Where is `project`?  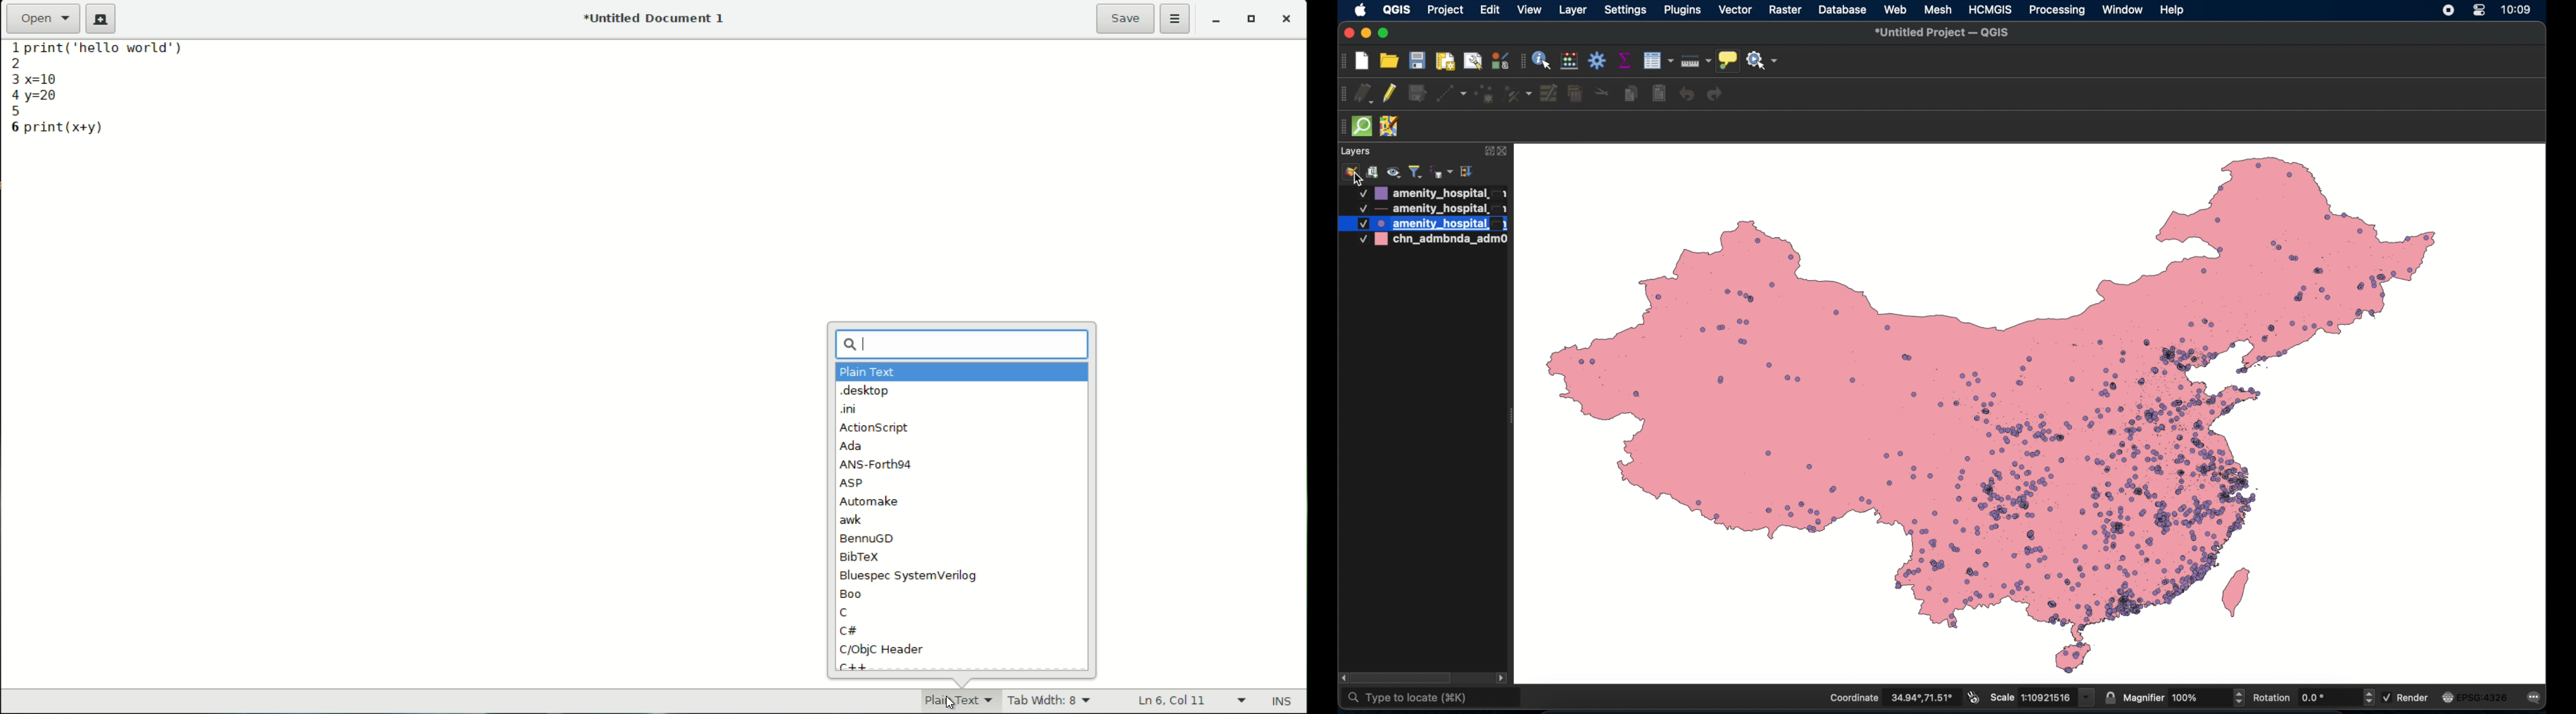 project is located at coordinates (1444, 11).